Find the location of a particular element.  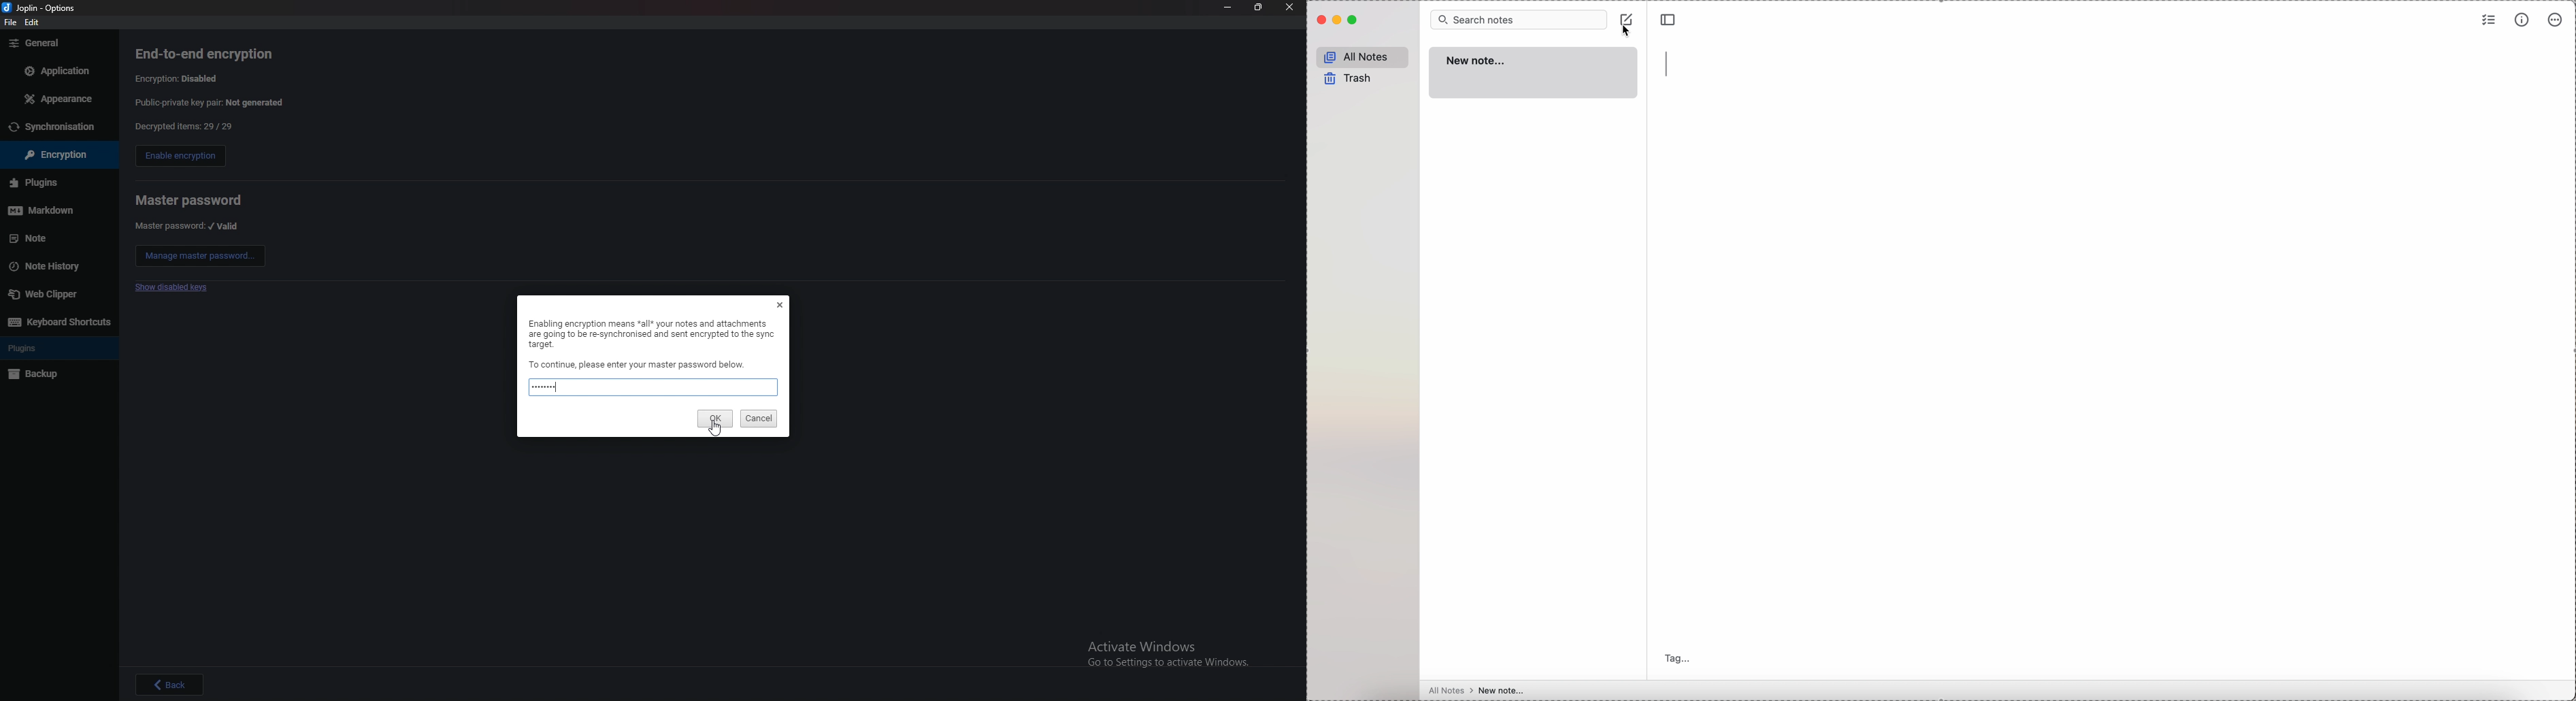

 is located at coordinates (61, 323).